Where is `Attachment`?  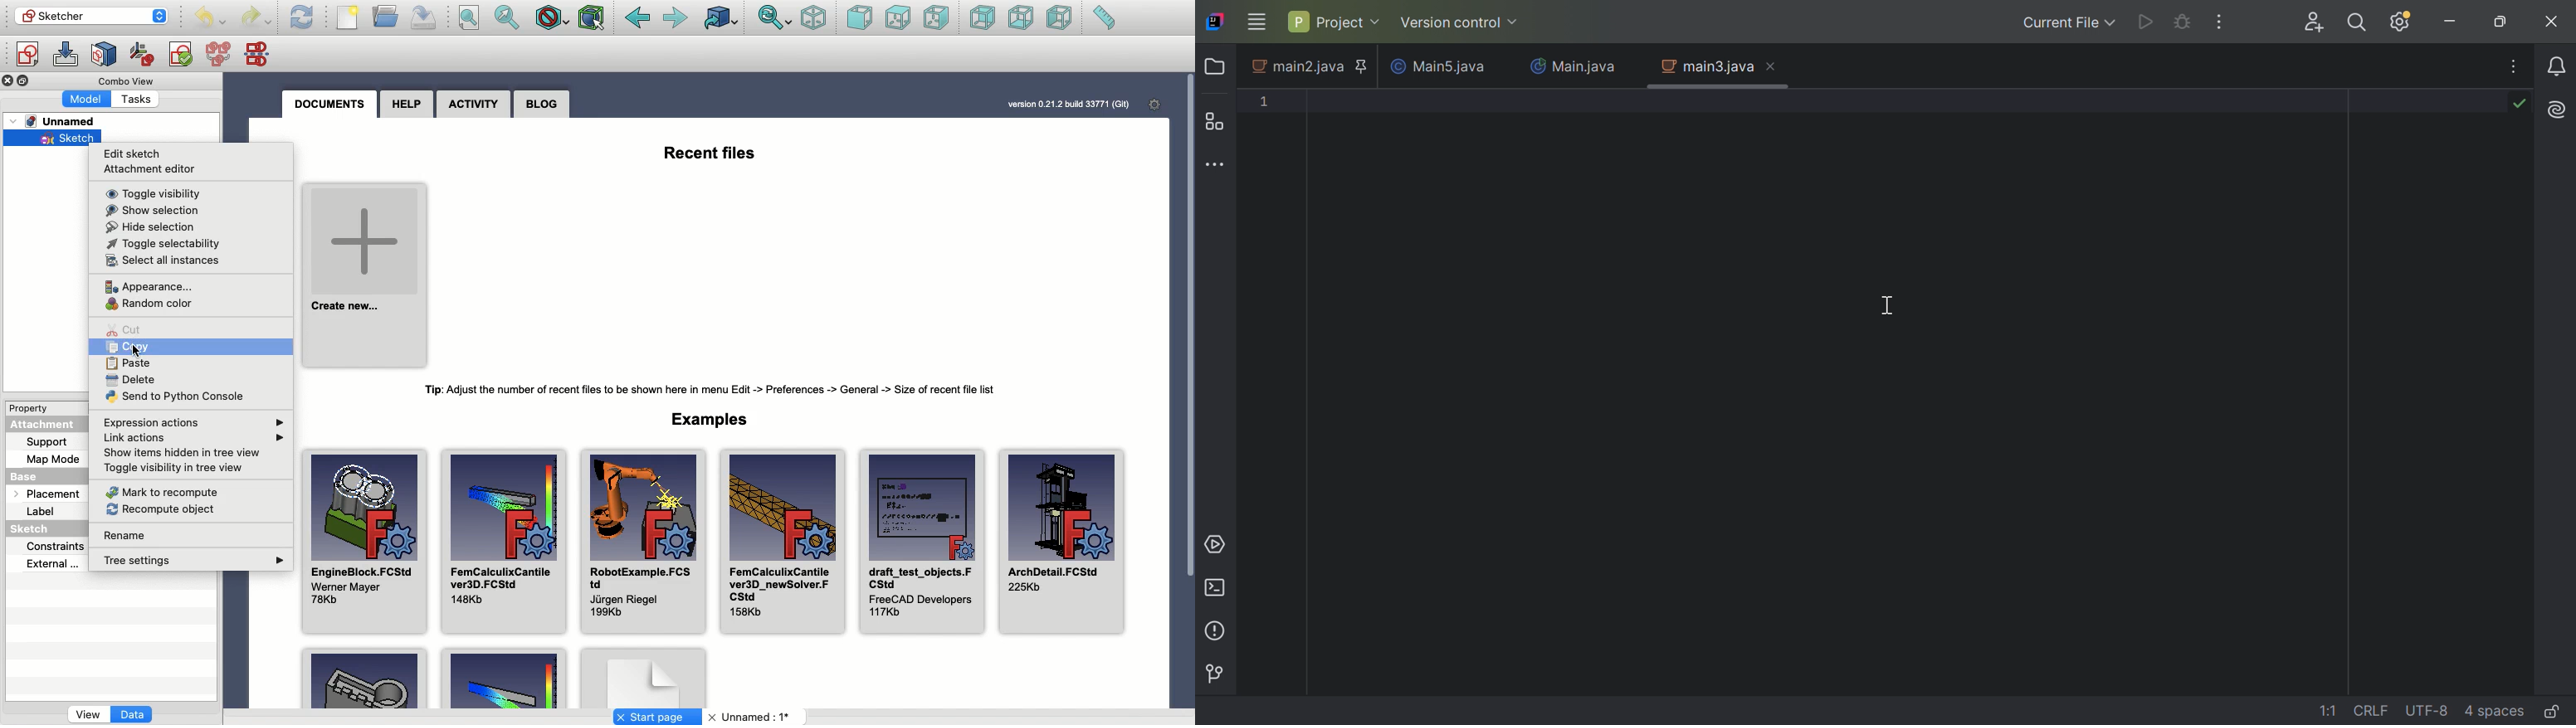
Attachment is located at coordinates (46, 426).